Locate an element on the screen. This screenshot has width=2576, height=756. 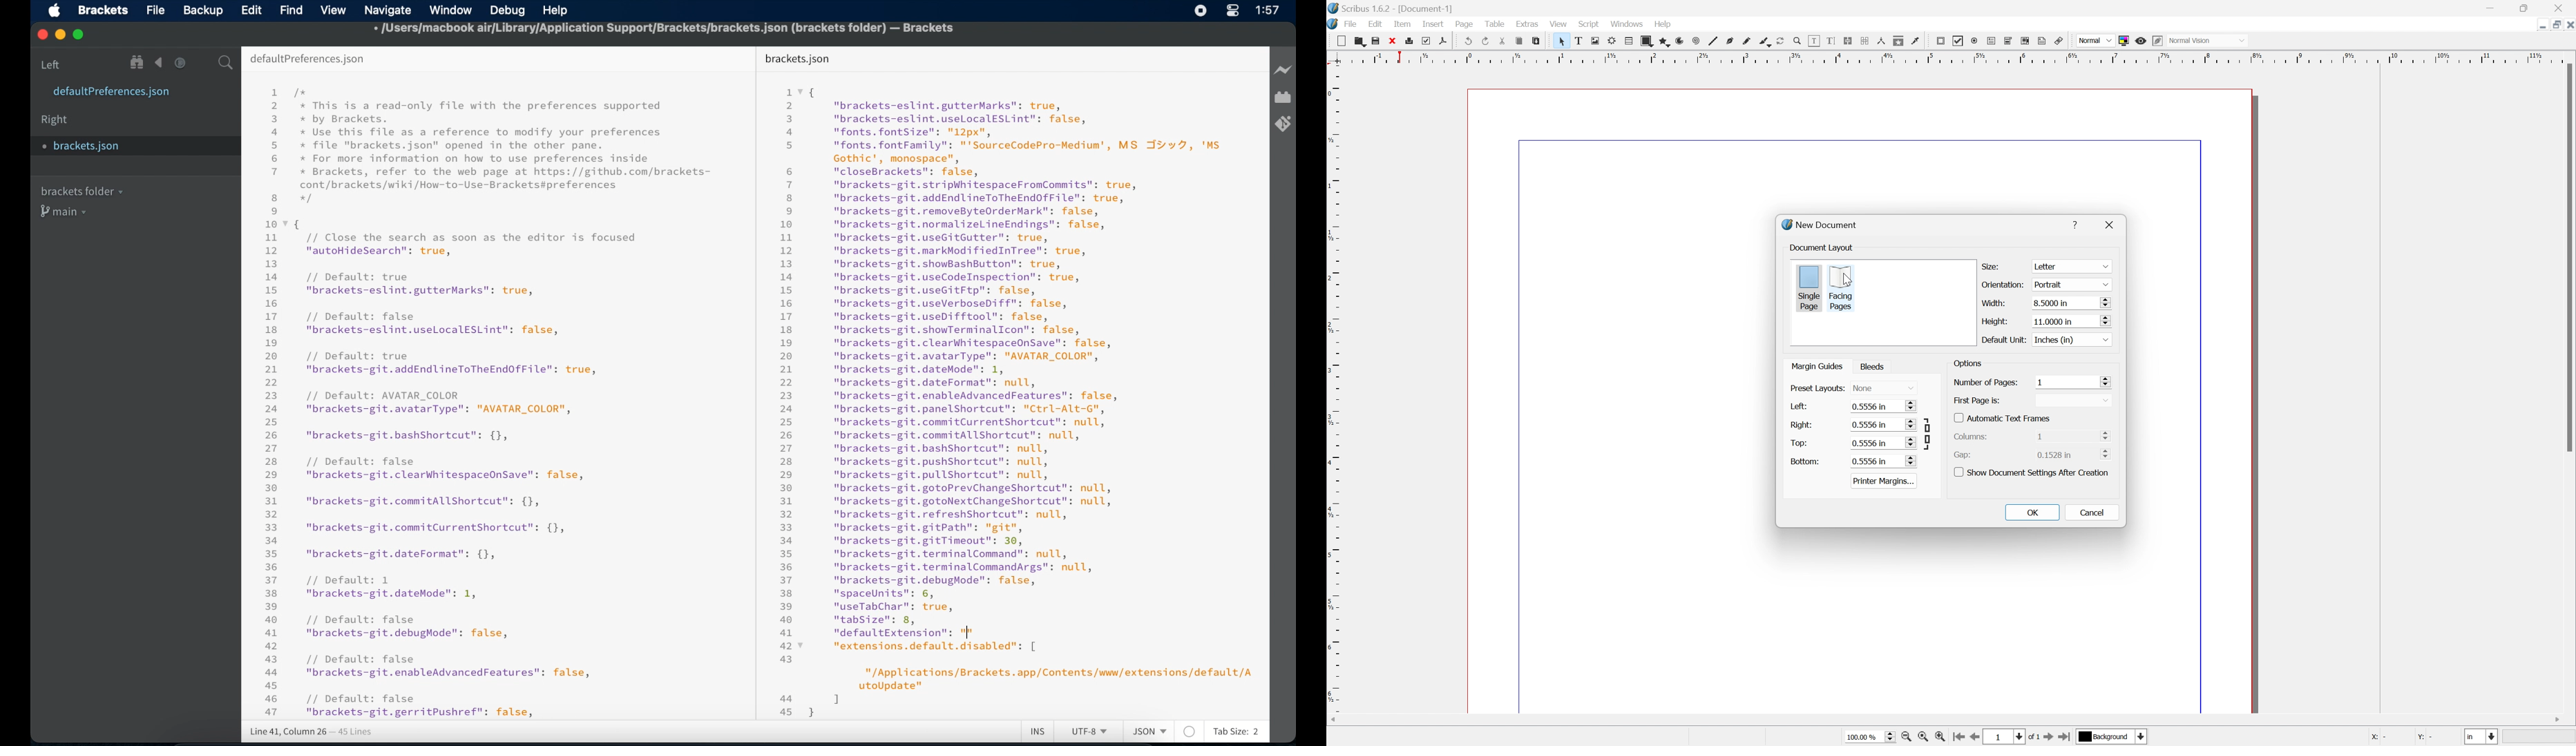
orientation: is located at coordinates (2005, 285).